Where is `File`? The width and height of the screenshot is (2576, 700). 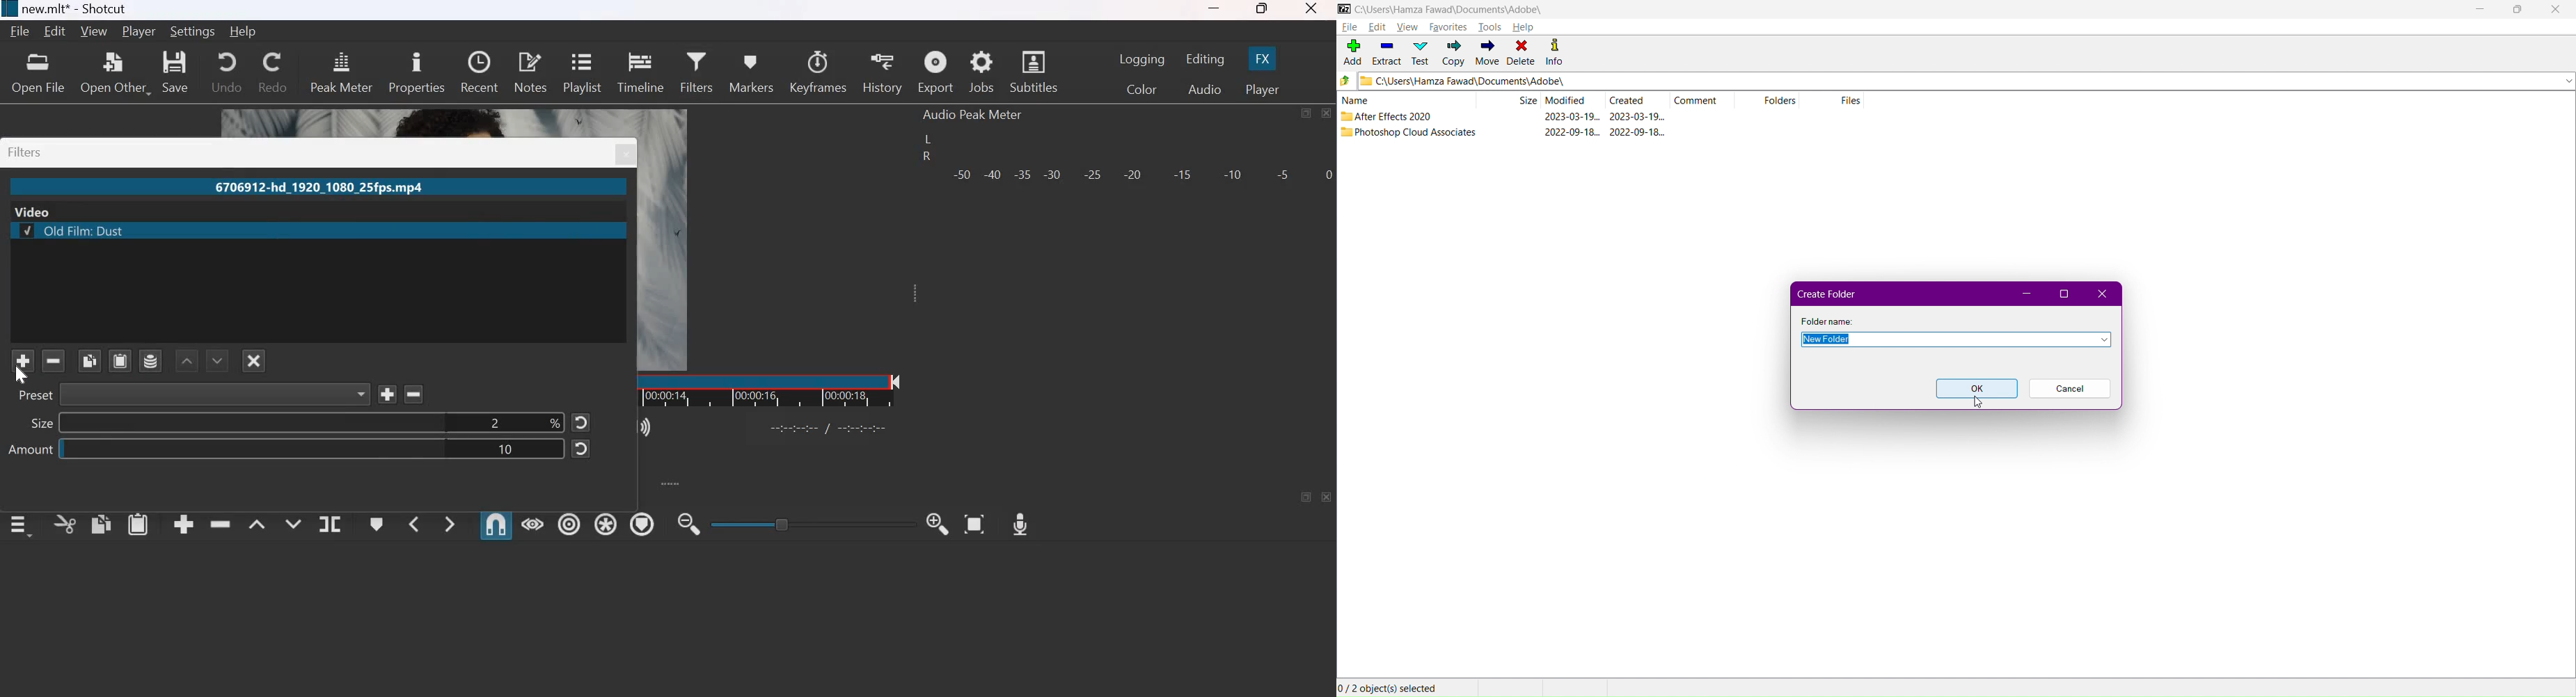
File is located at coordinates (20, 31).